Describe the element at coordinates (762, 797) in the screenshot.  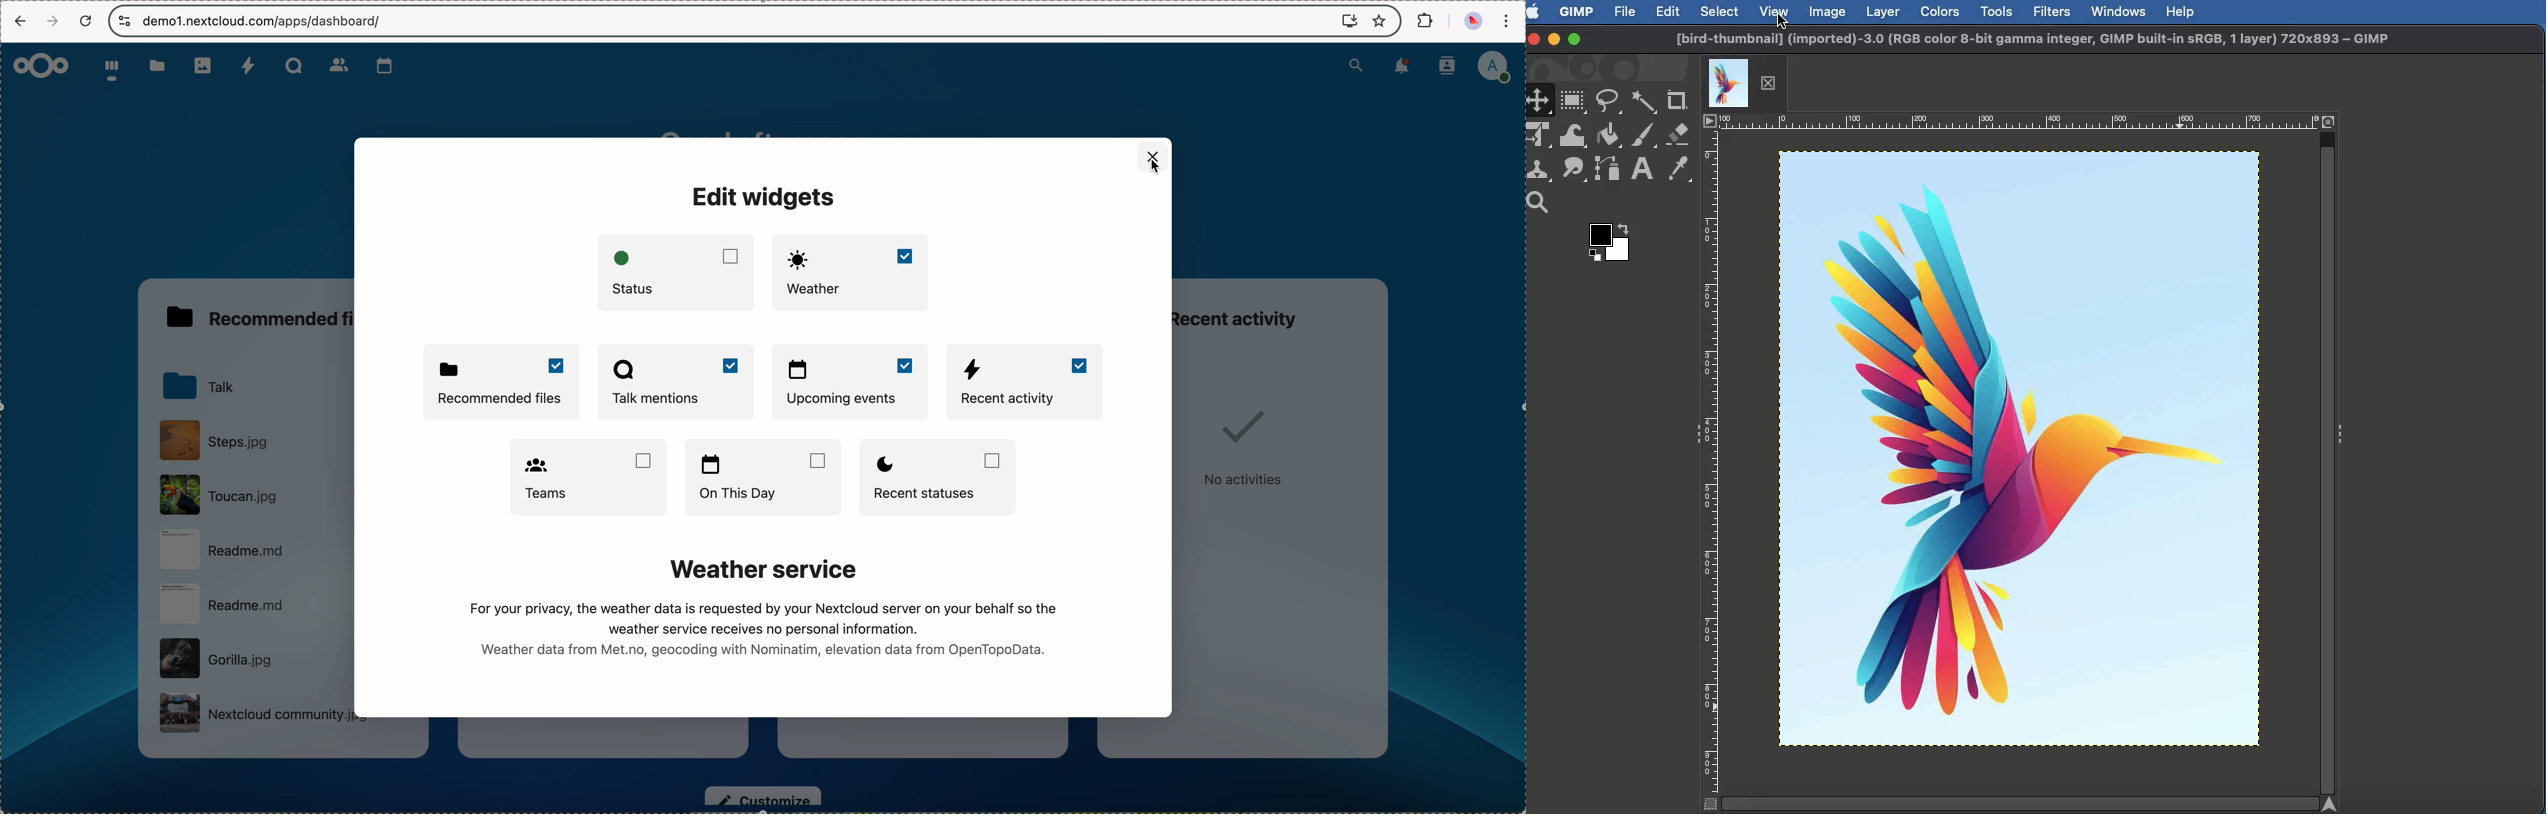
I see `customize` at that location.